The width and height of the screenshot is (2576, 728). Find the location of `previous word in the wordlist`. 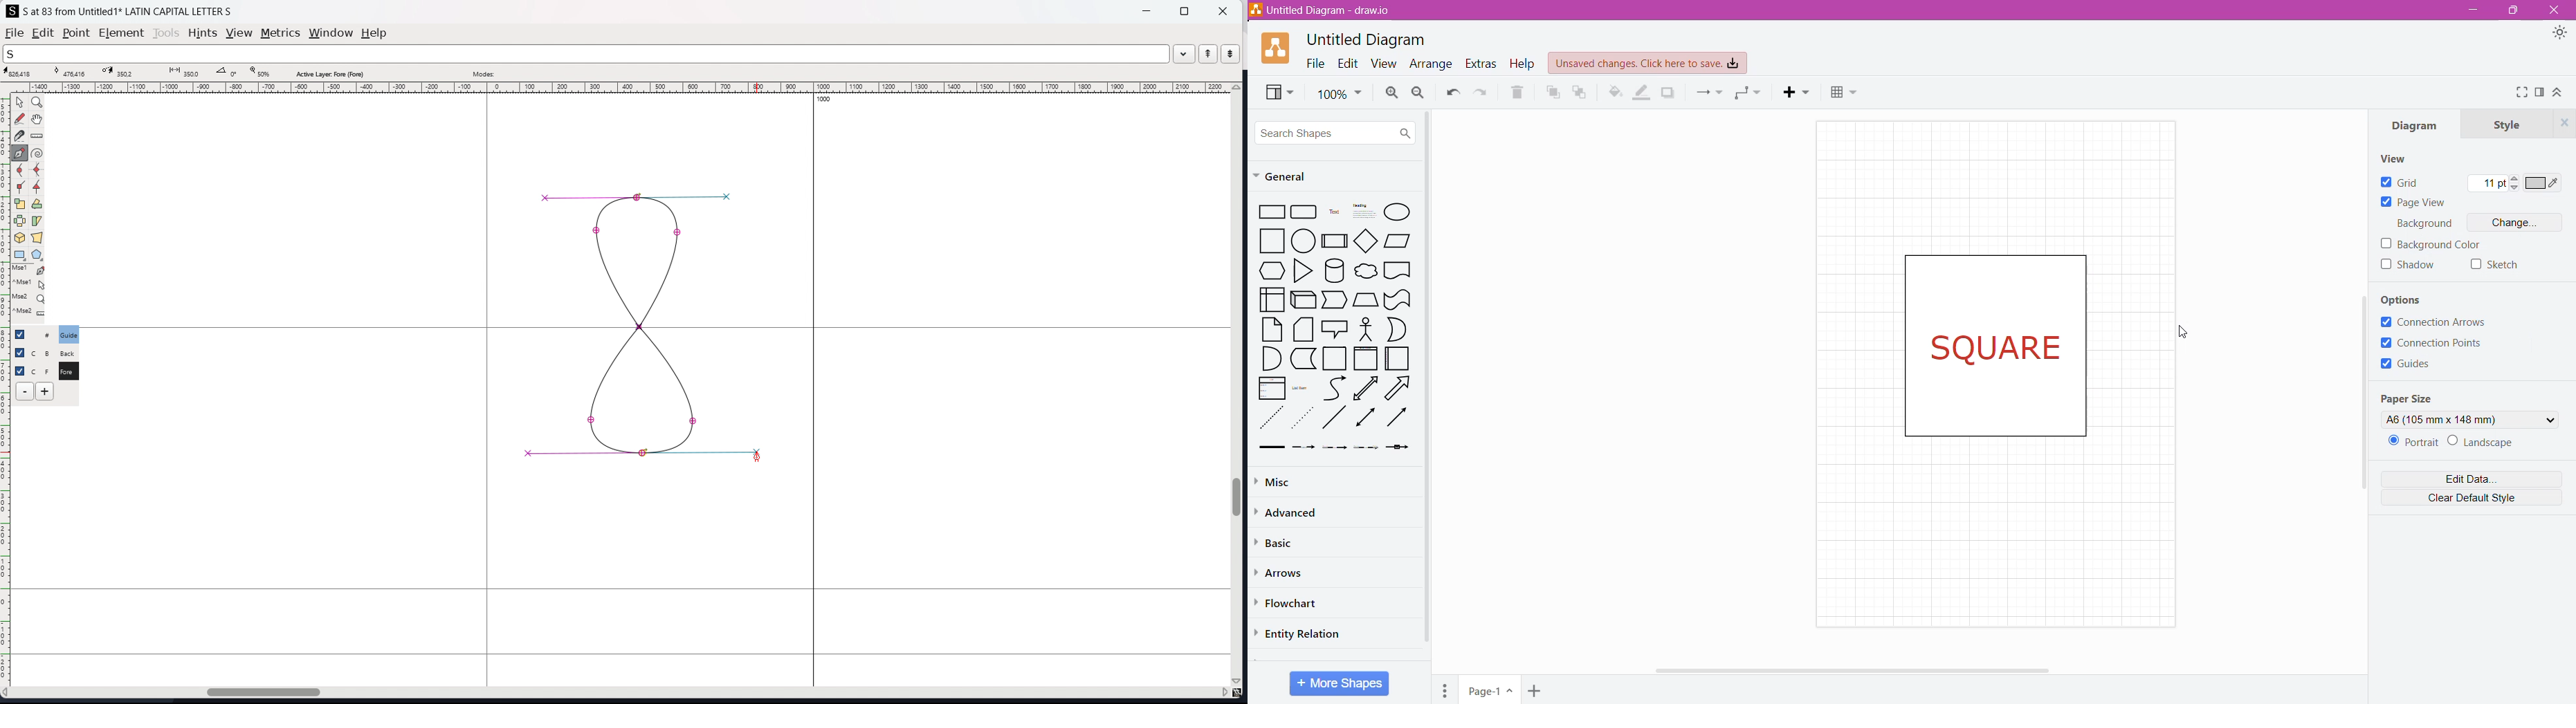

previous word in the wordlist is located at coordinates (1209, 54).